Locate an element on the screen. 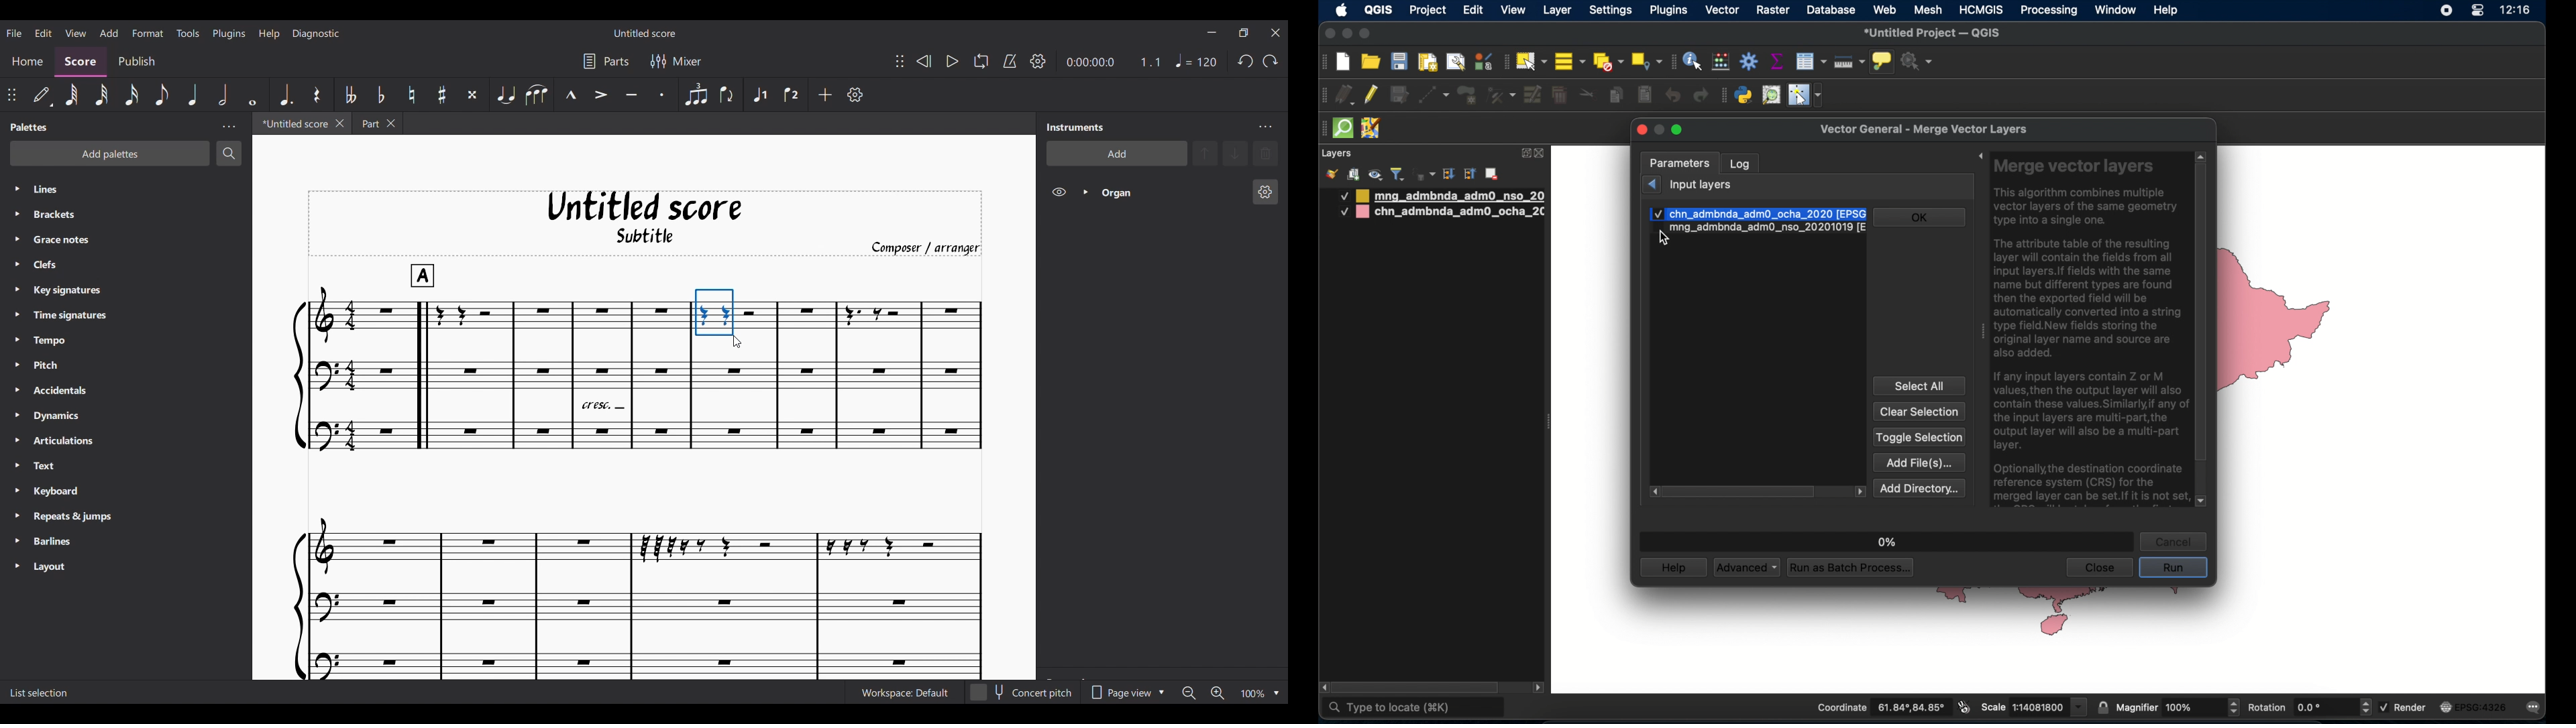 The width and height of the screenshot is (2576, 728). Metronome is located at coordinates (1010, 62).